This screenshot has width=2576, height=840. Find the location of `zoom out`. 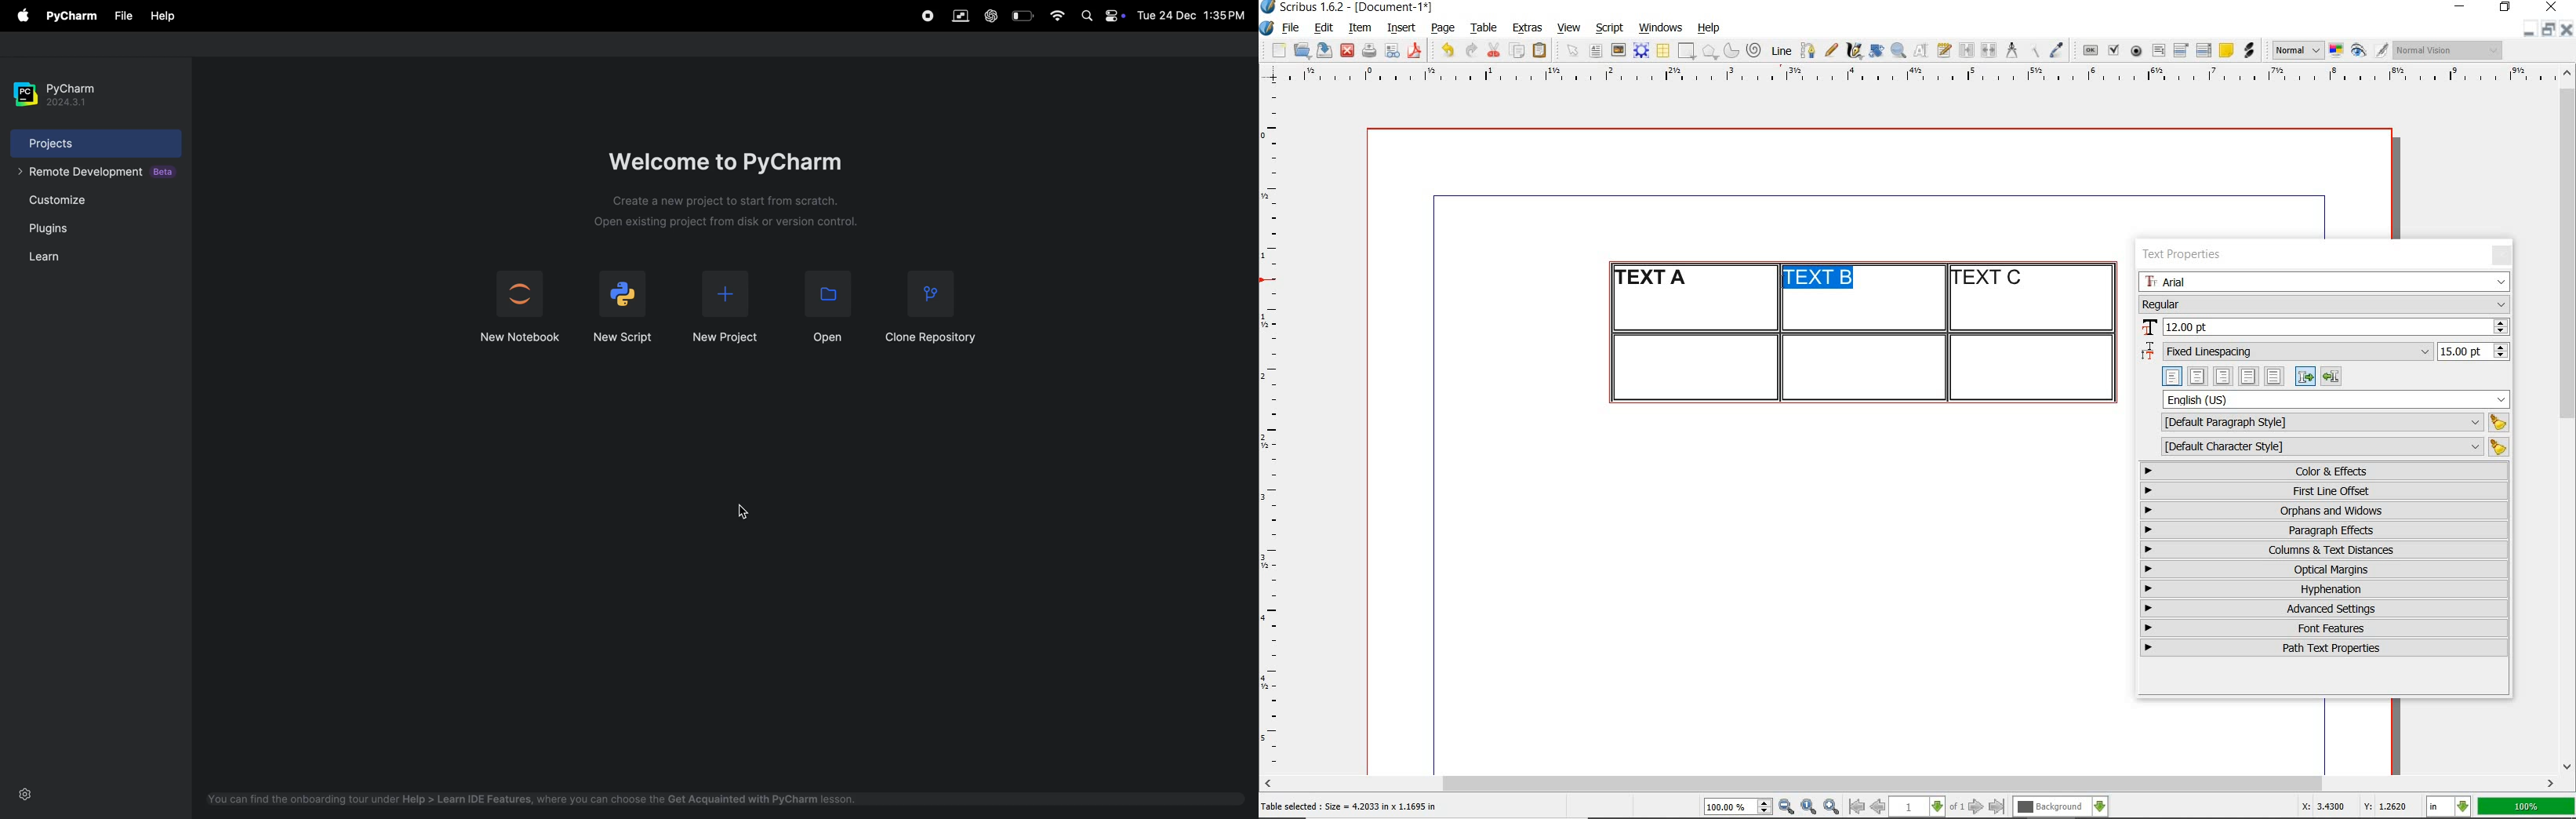

zoom out is located at coordinates (1786, 807).